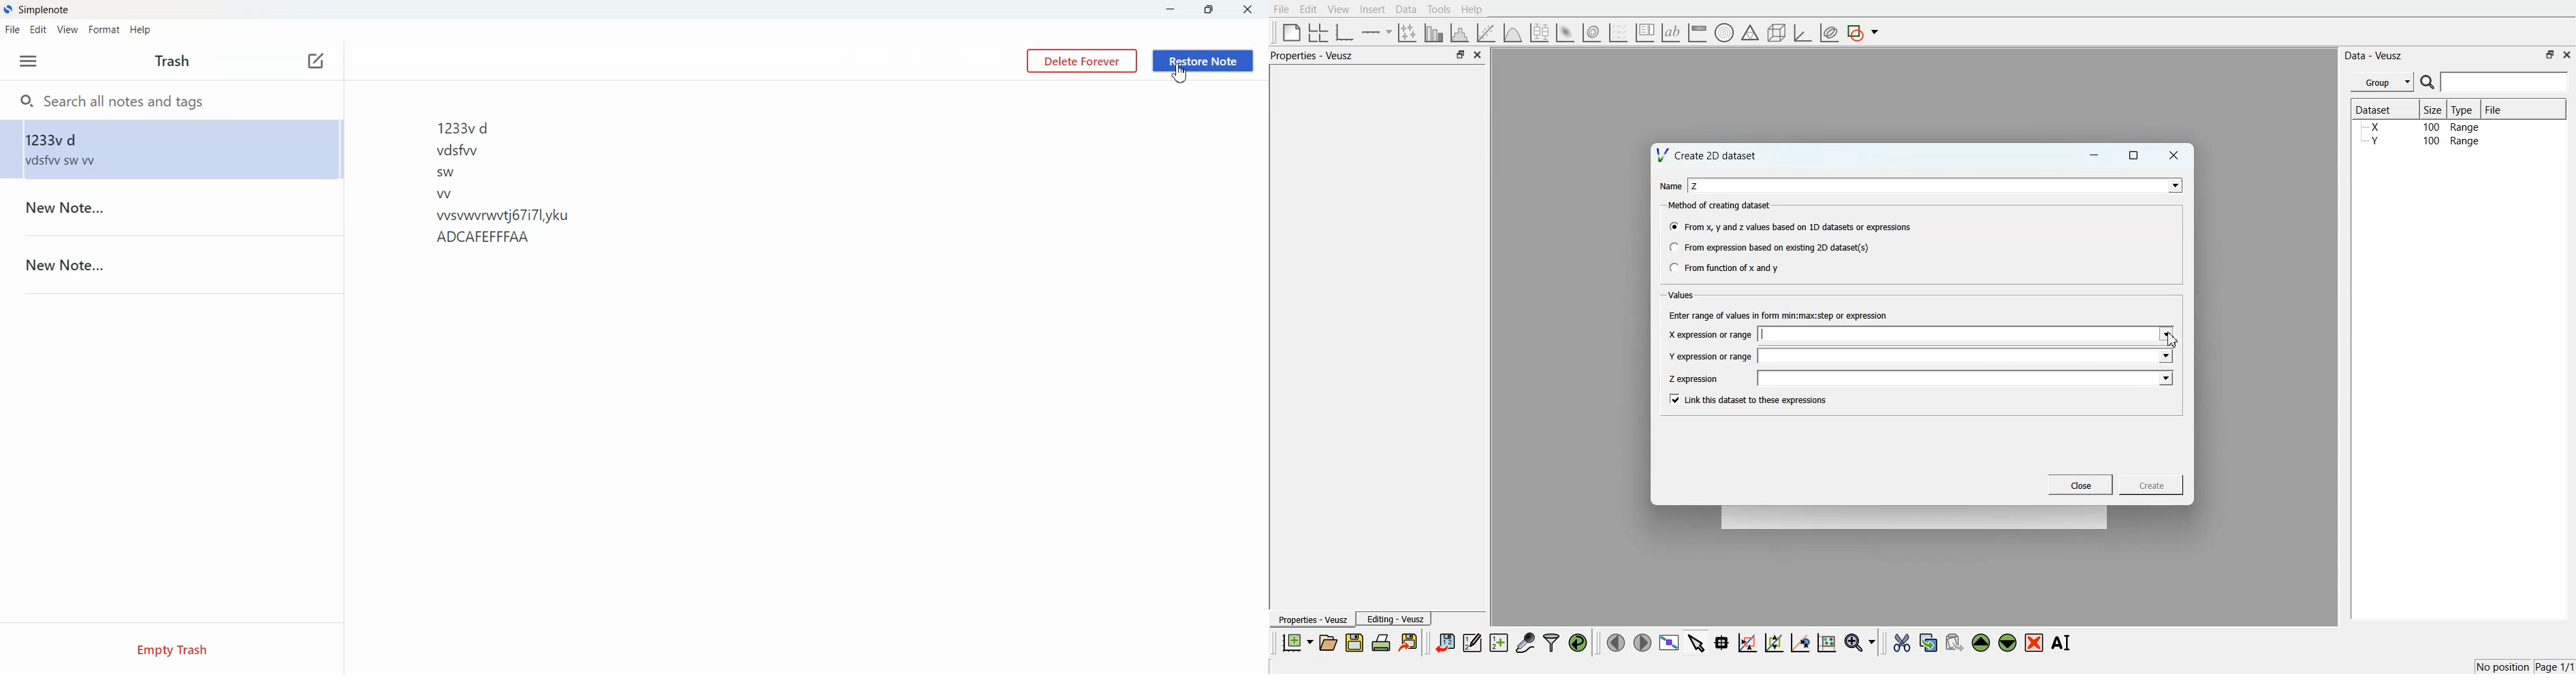 The image size is (2576, 700). What do you see at coordinates (1670, 187) in the screenshot?
I see `‘Name` at bounding box center [1670, 187].